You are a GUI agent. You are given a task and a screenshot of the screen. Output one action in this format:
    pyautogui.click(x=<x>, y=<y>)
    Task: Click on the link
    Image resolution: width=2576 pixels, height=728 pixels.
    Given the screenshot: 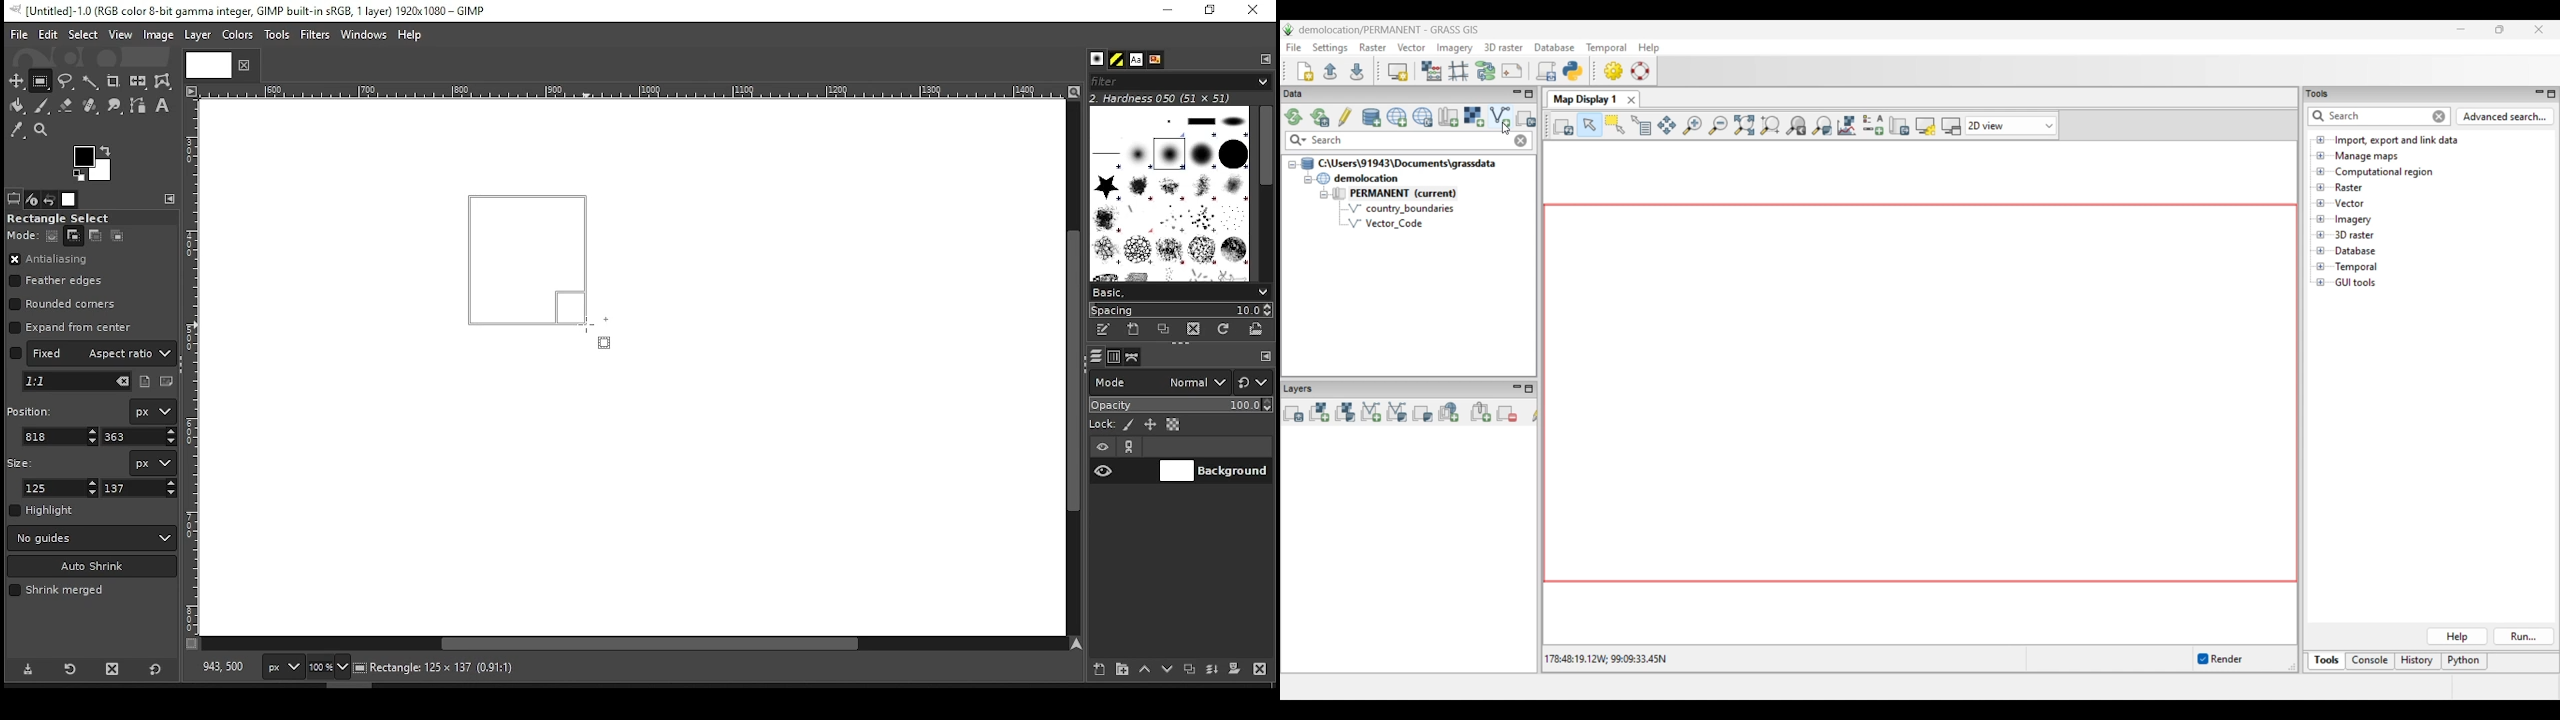 What is the action you would take?
    pyautogui.click(x=1129, y=447)
    